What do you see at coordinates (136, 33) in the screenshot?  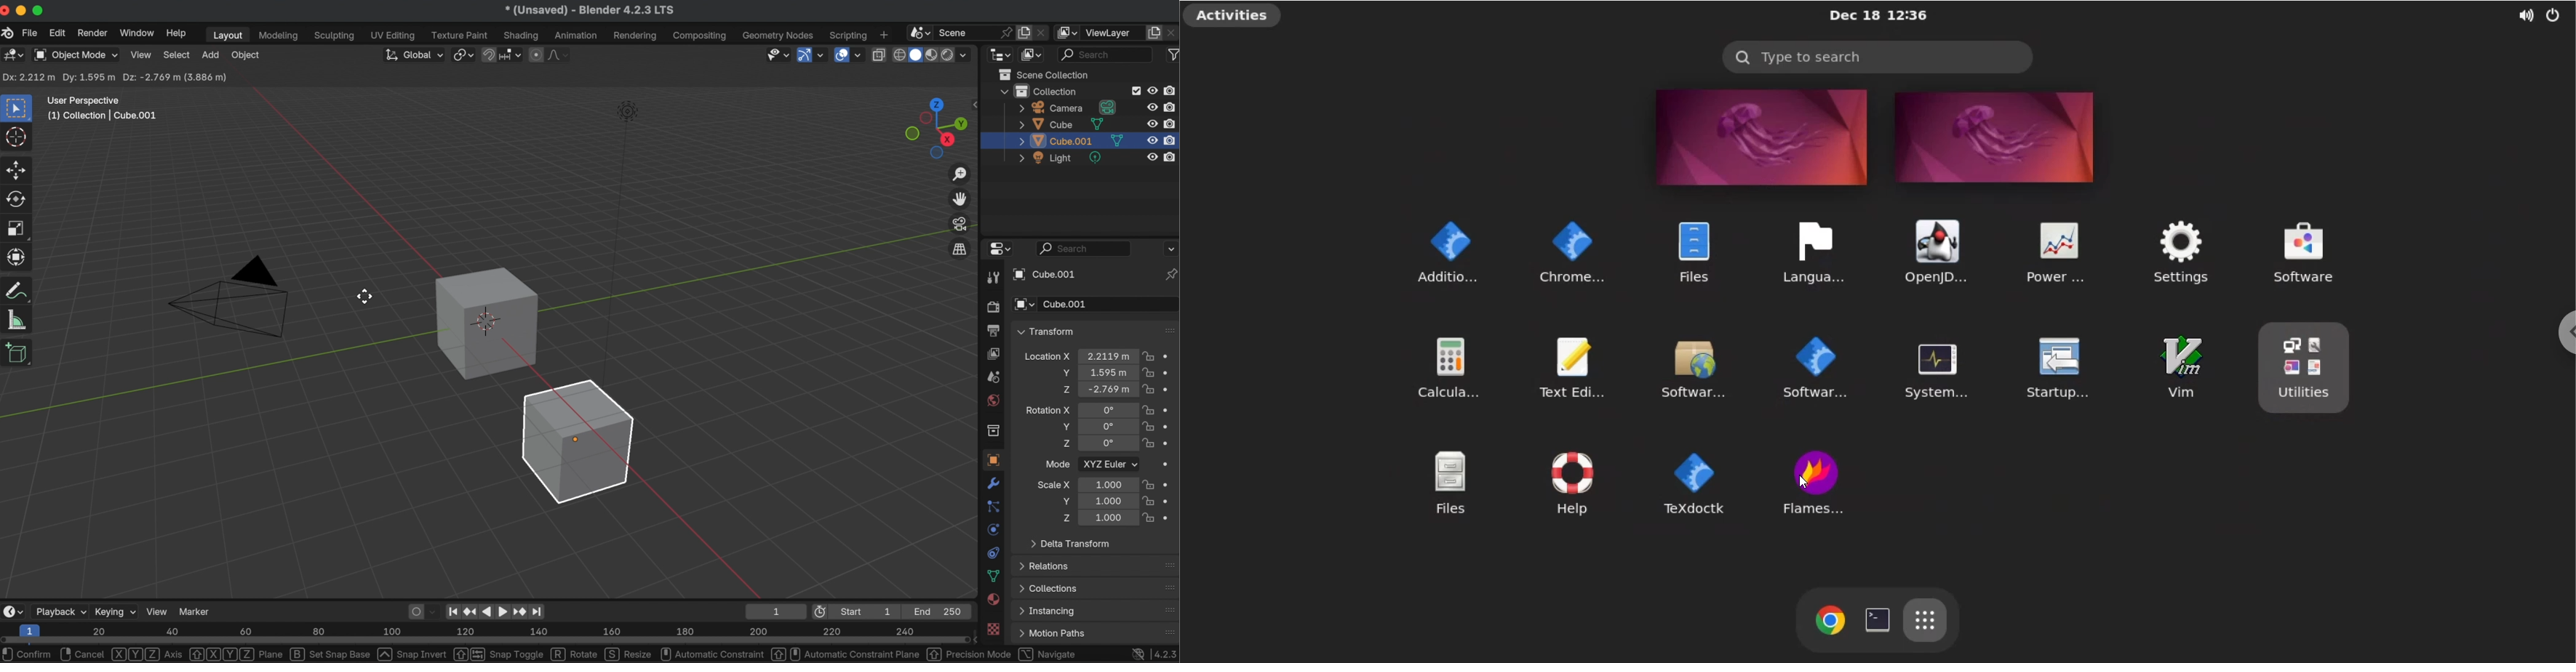 I see `window` at bounding box center [136, 33].